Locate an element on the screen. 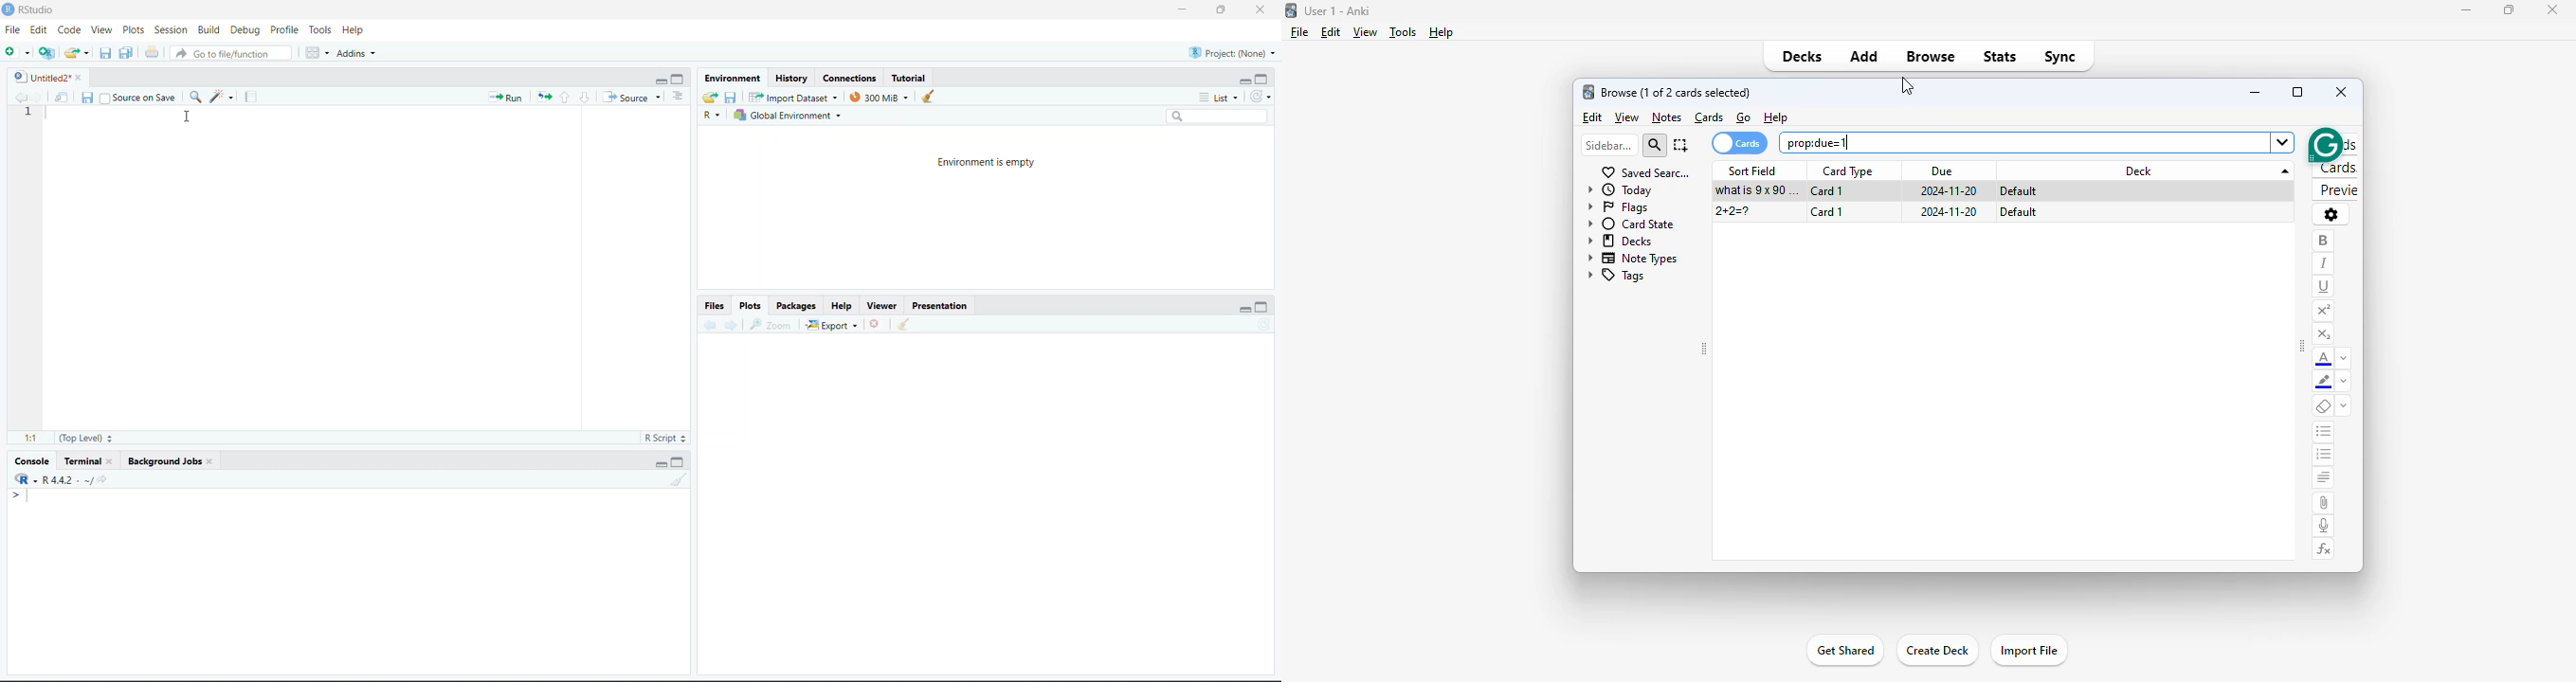  hide r script is located at coordinates (1245, 307).